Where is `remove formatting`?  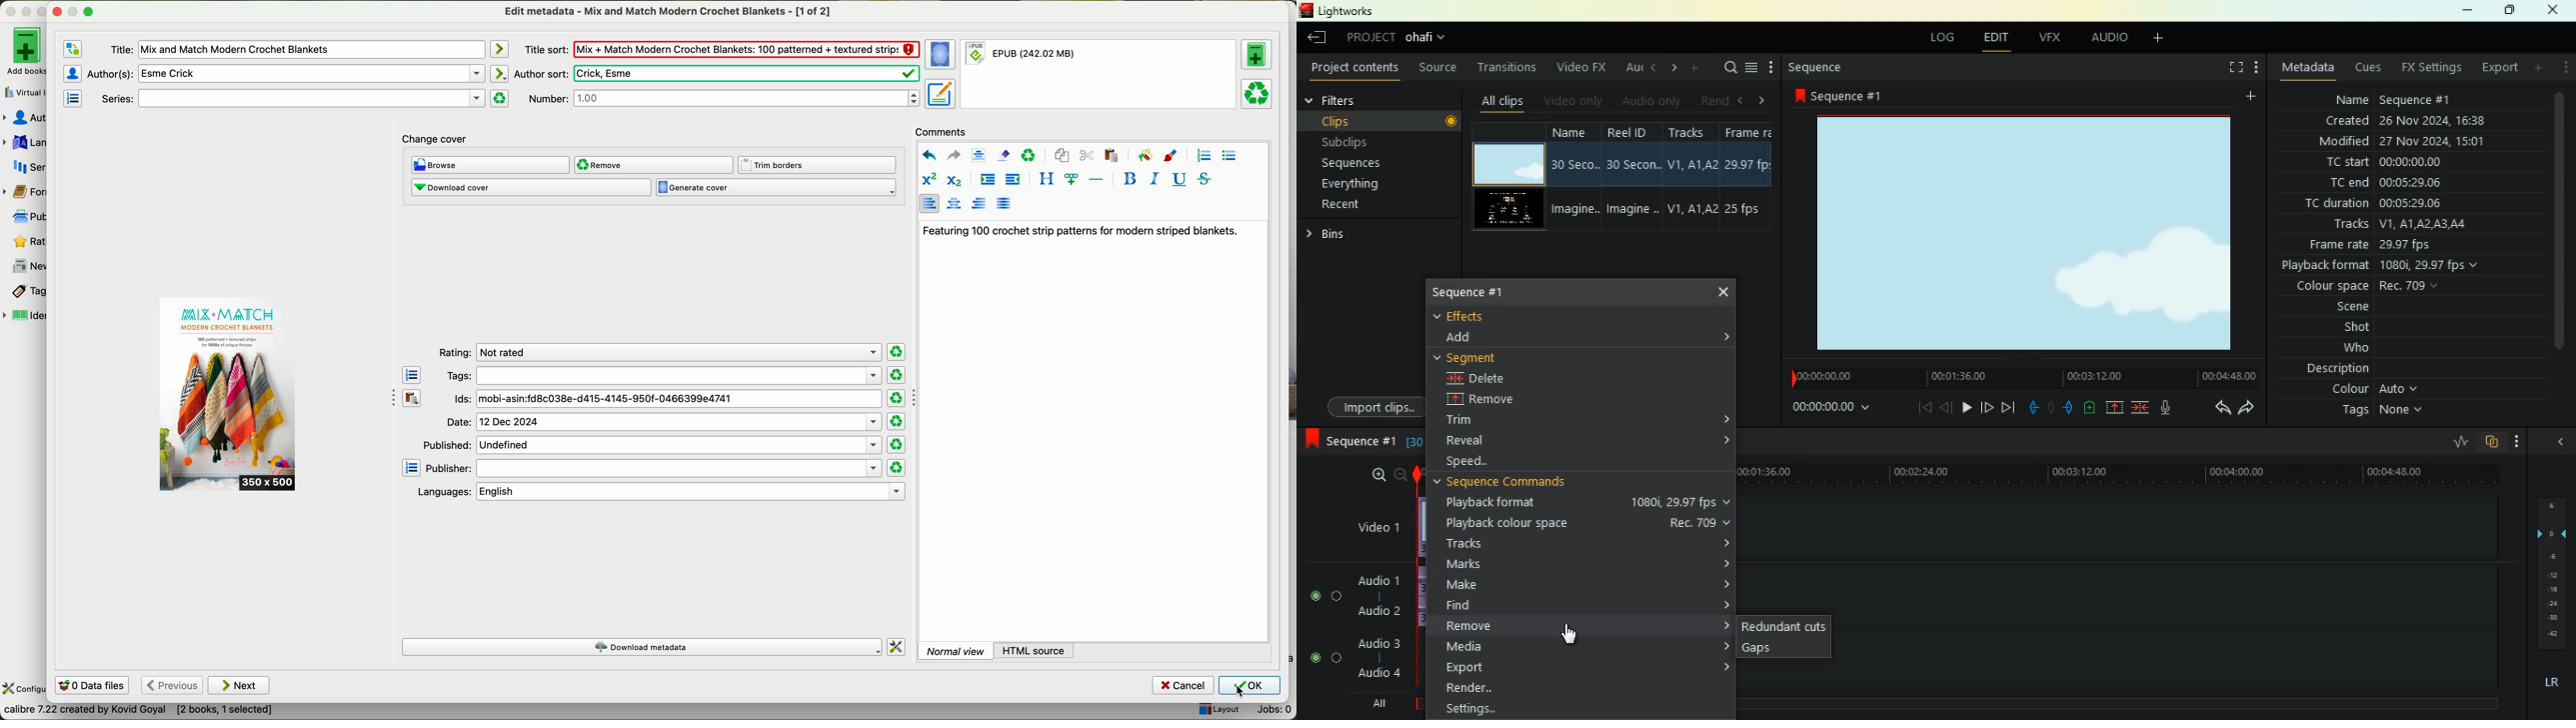 remove formatting is located at coordinates (1004, 155).